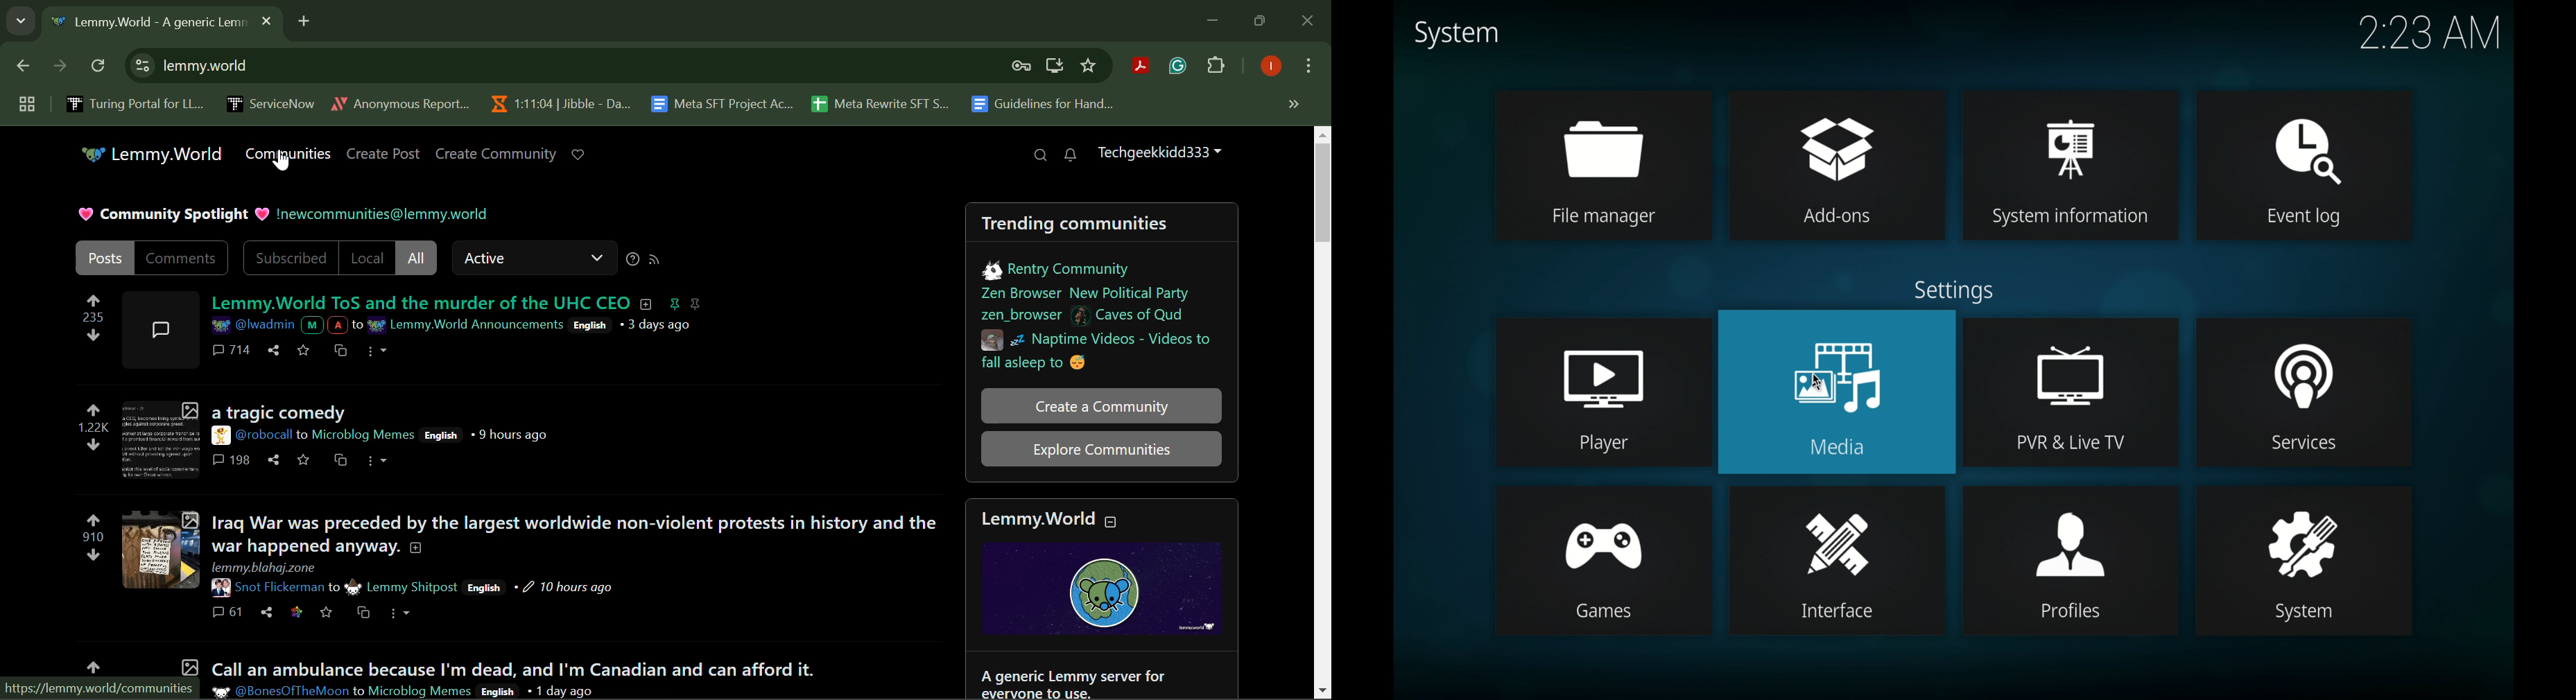 This screenshot has width=2576, height=700. What do you see at coordinates (1604, 367) in the screenshot?
I see `player` at bounding box center [1604, 367].